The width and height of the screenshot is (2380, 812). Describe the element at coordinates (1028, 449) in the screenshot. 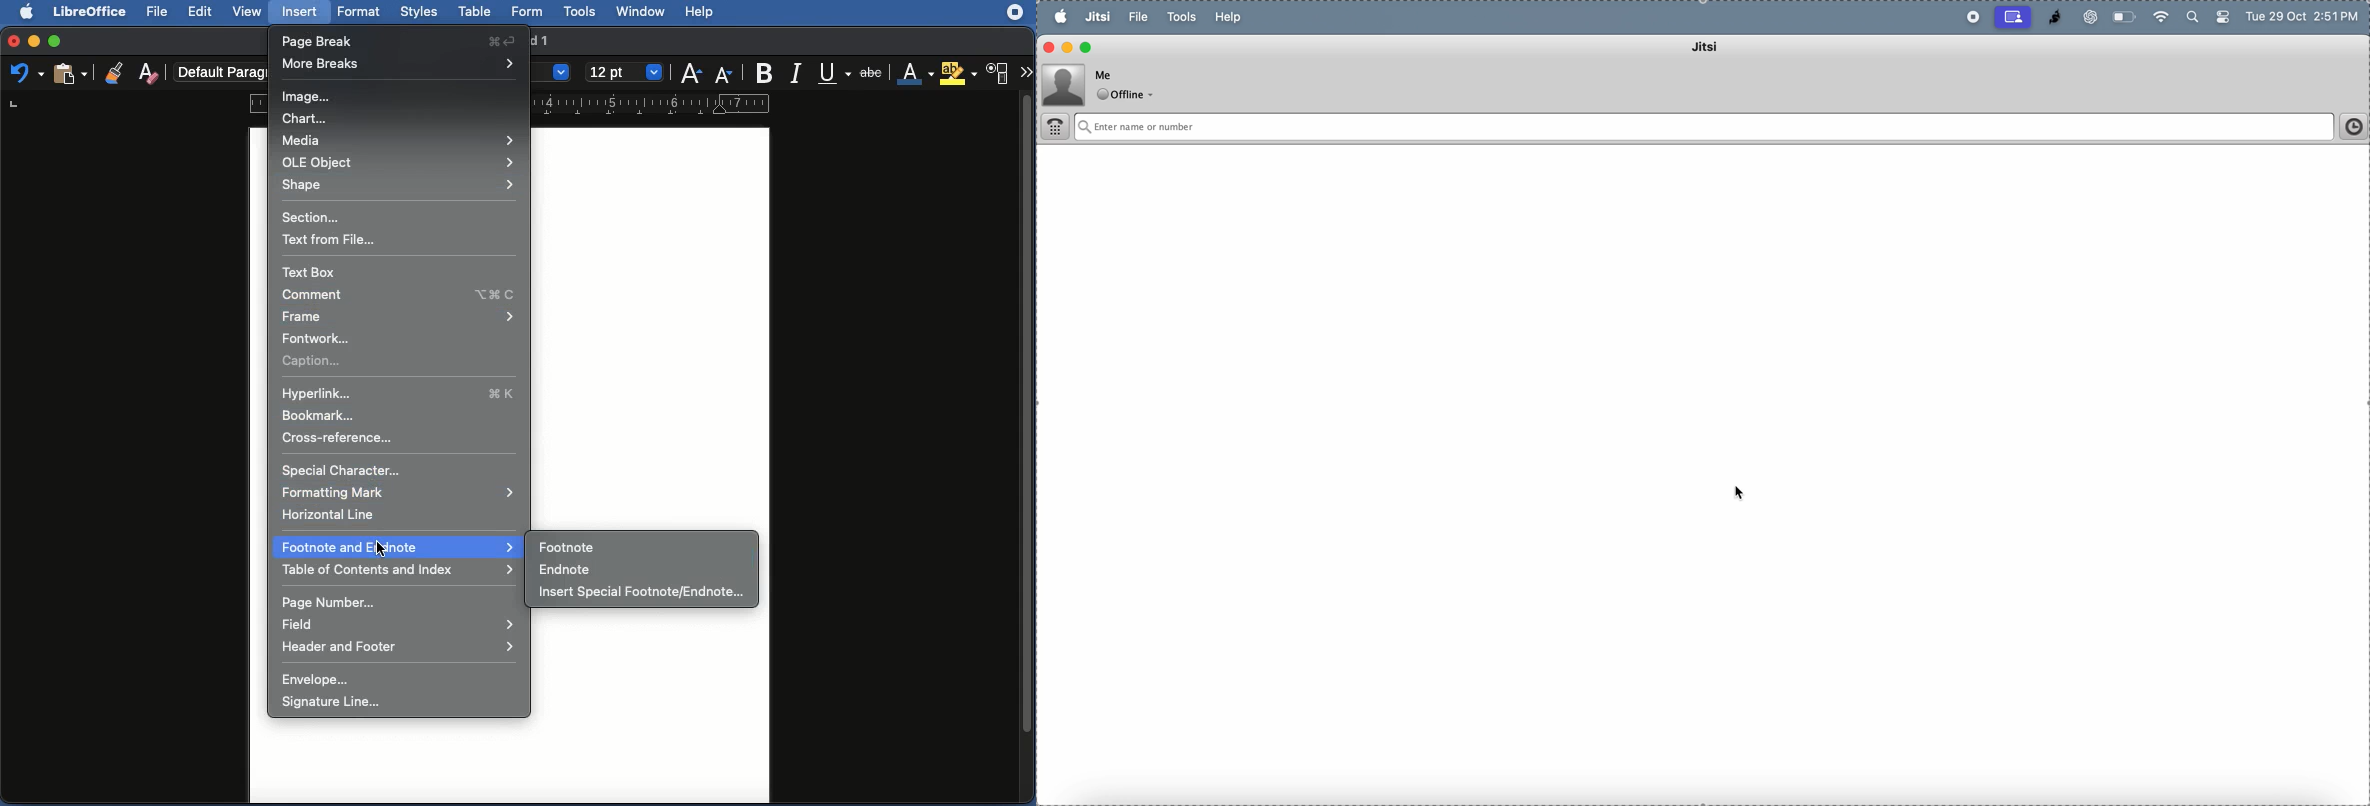

I see `Scroll` at that location.